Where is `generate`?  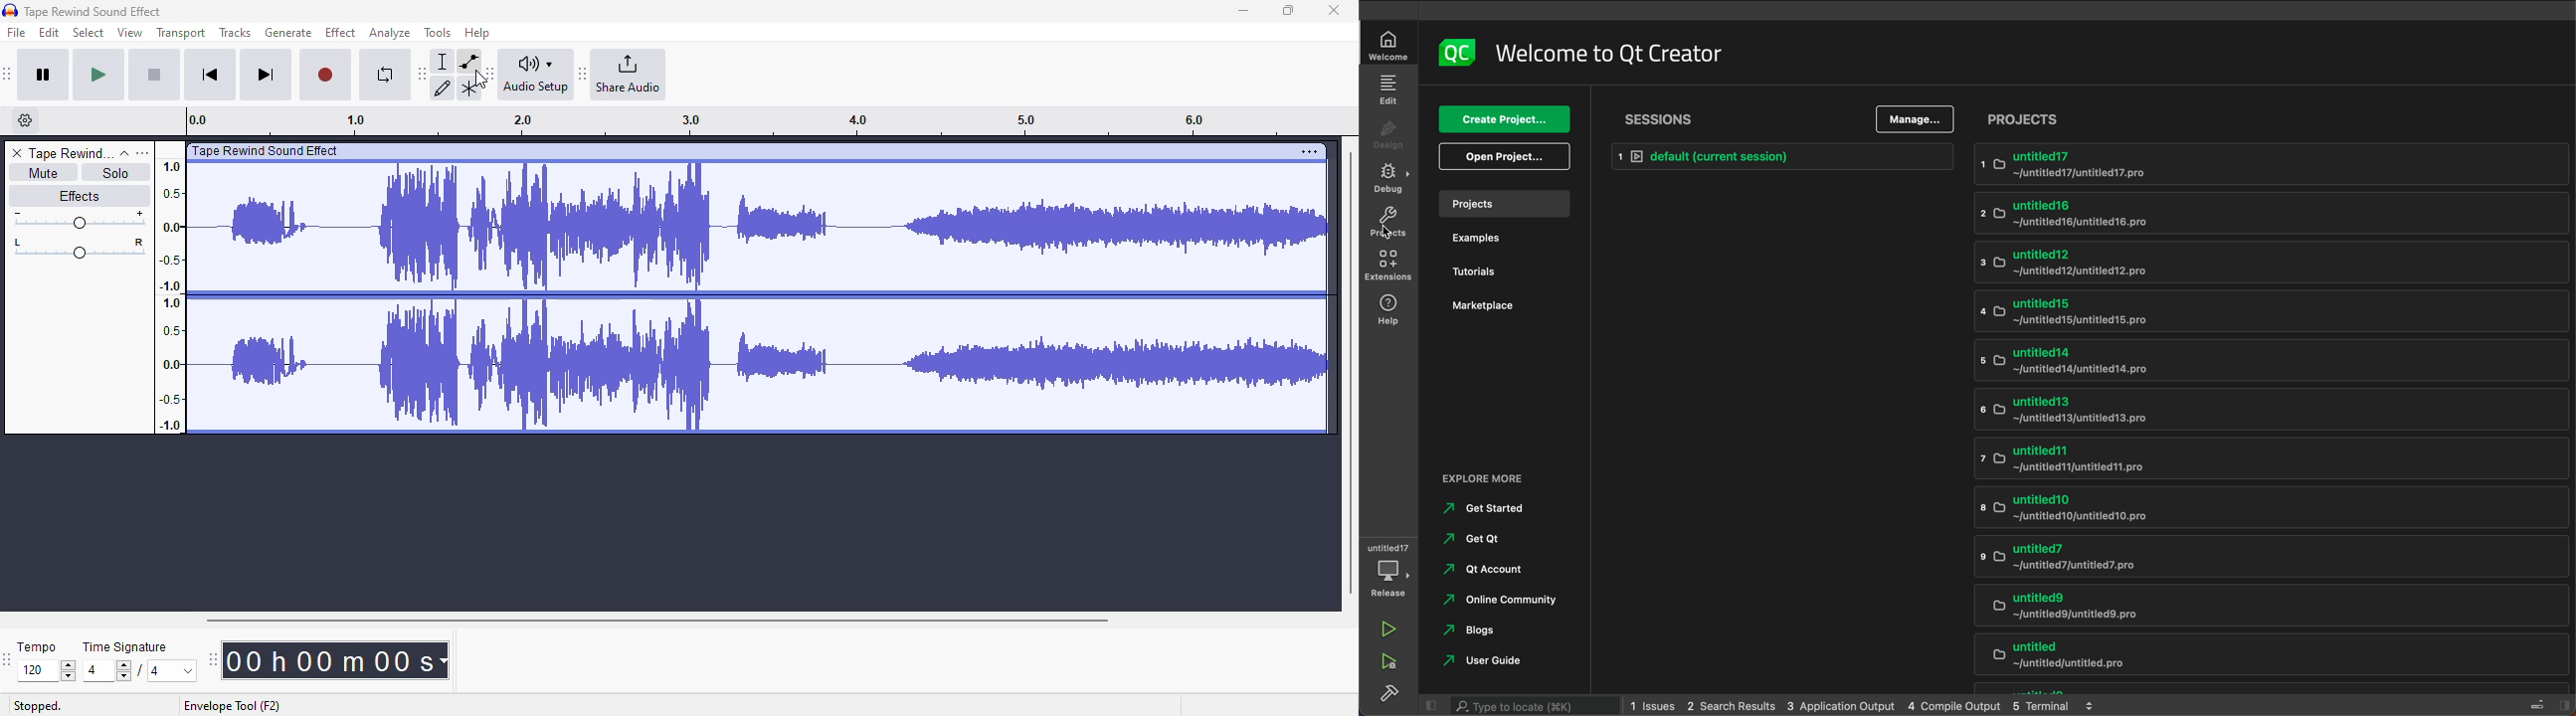
generate is located at coordinates (288, 33).